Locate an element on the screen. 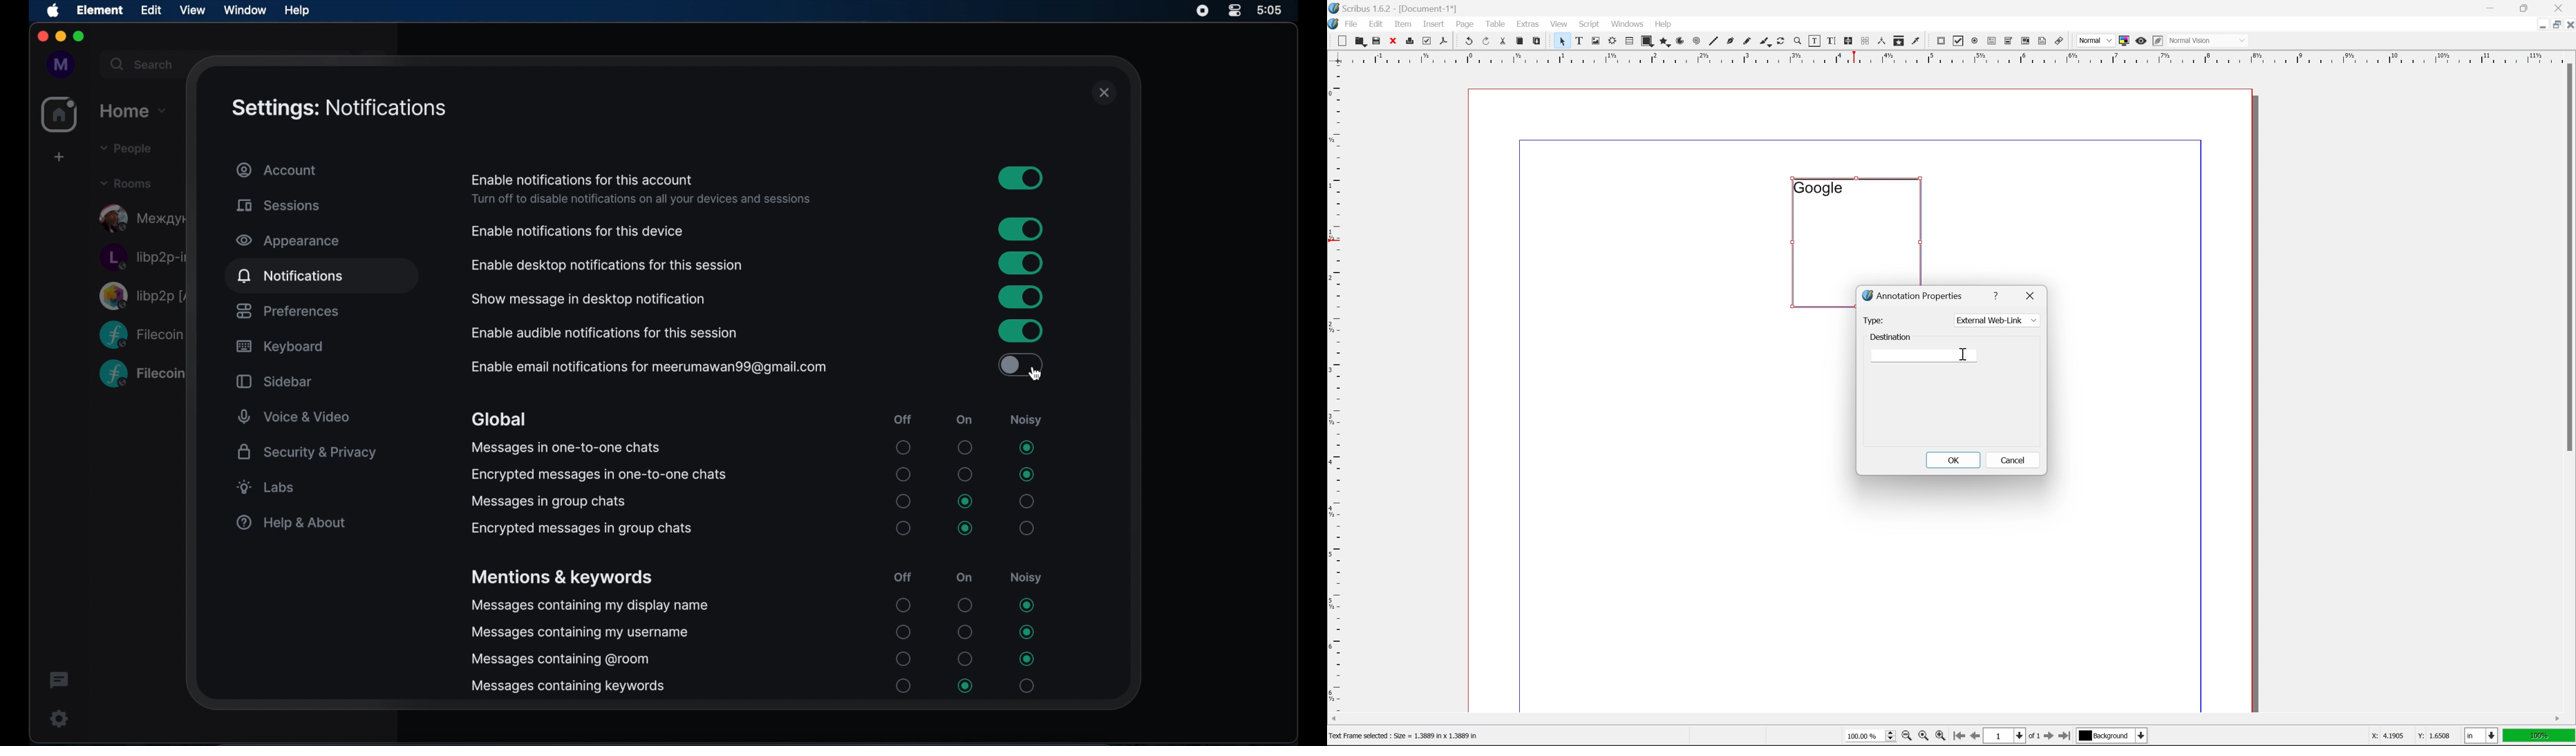 The width and height of the screenshot is (2576, 756). enable audible notifications for this session is located at coordinates (605, 334).